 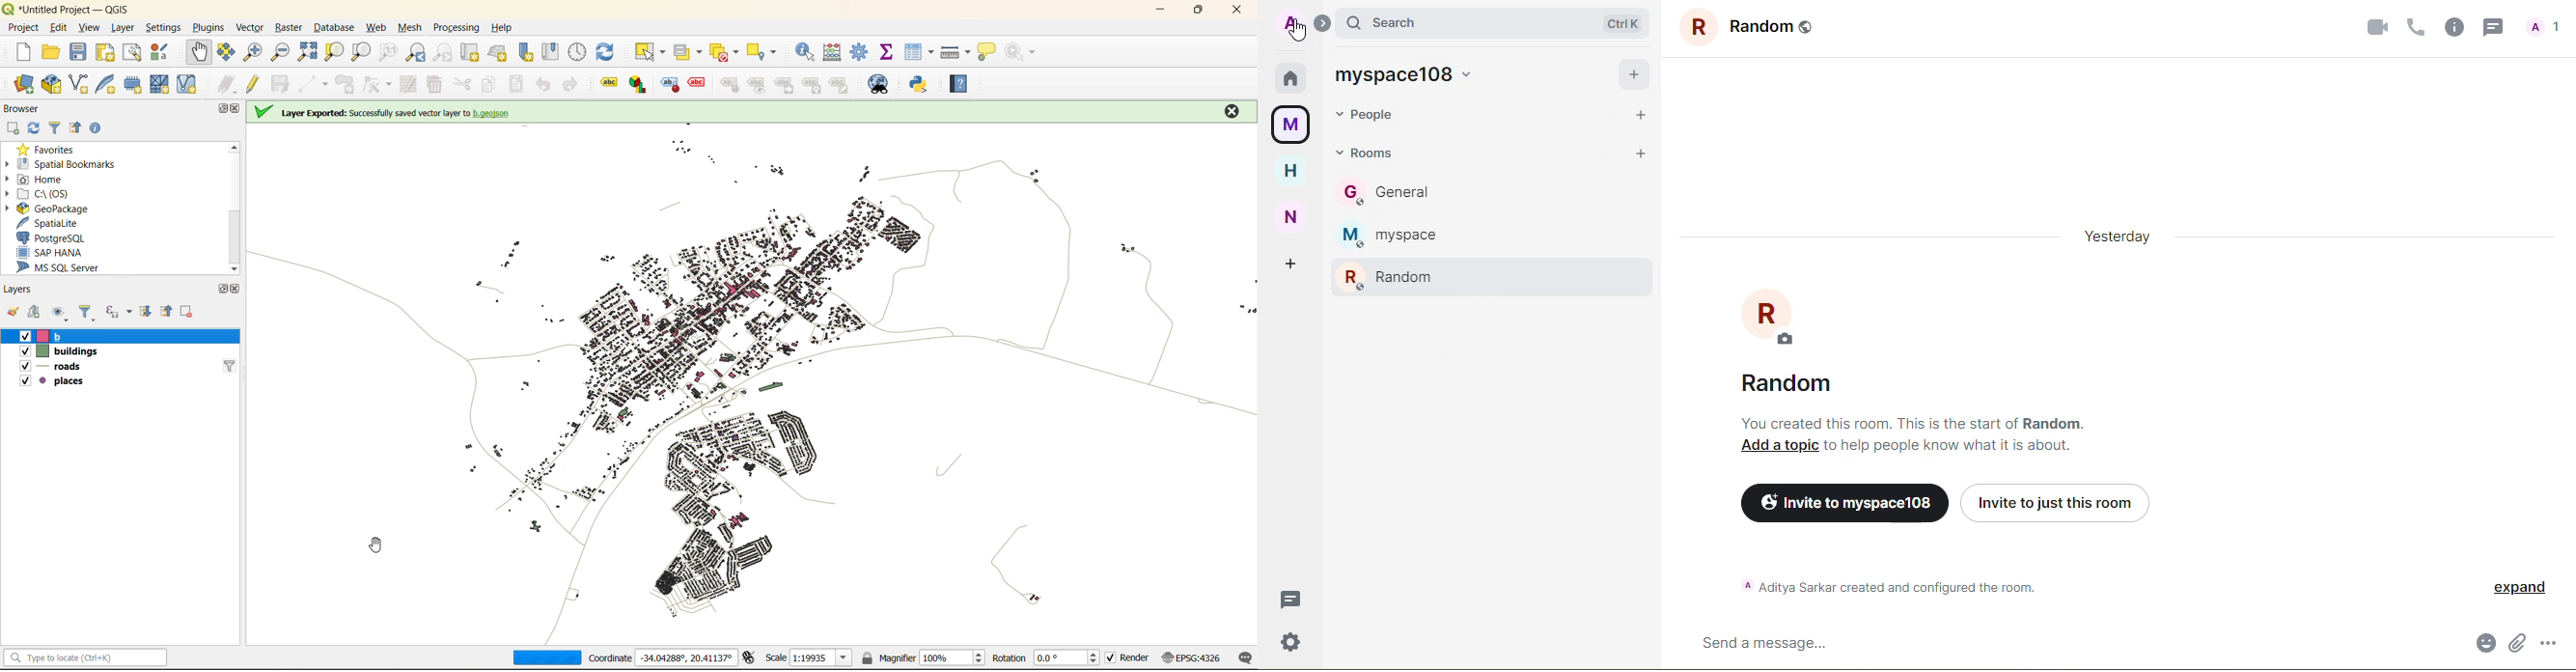 I want to click on redo, so click(x=572, y=86).